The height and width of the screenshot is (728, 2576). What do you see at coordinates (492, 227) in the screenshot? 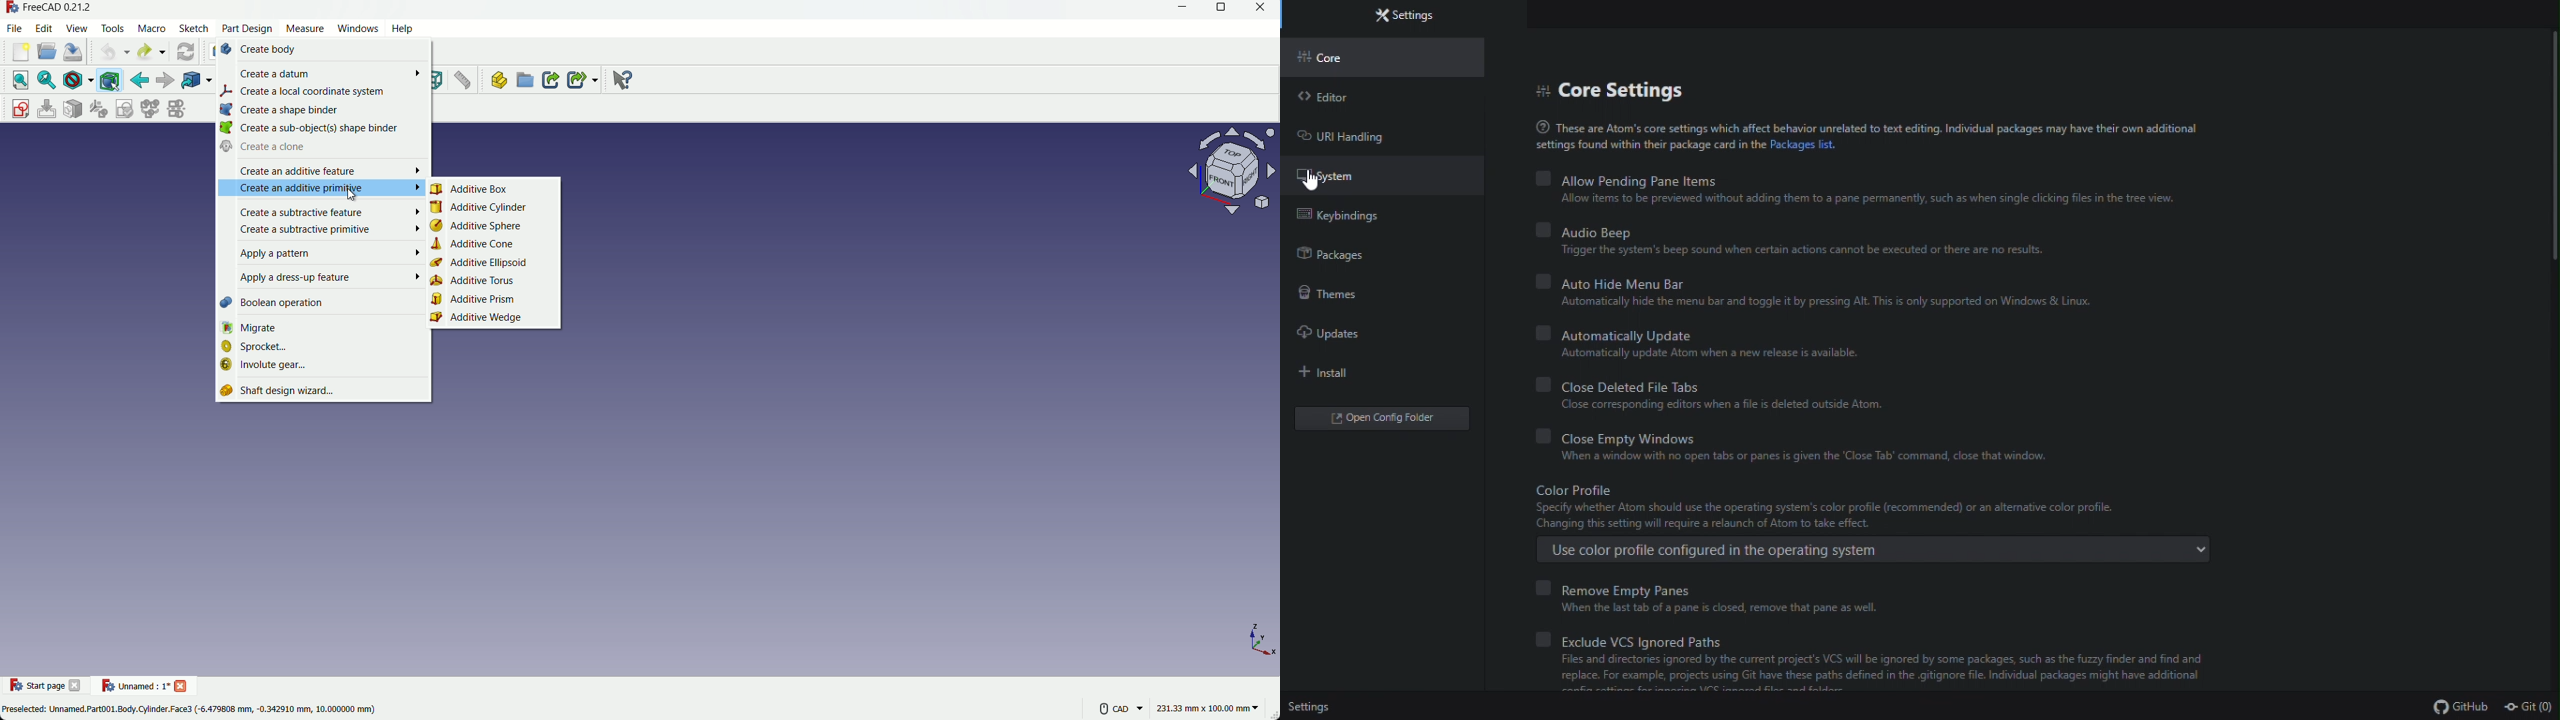
I see `additive sphere` at bounding box center [492, 227].